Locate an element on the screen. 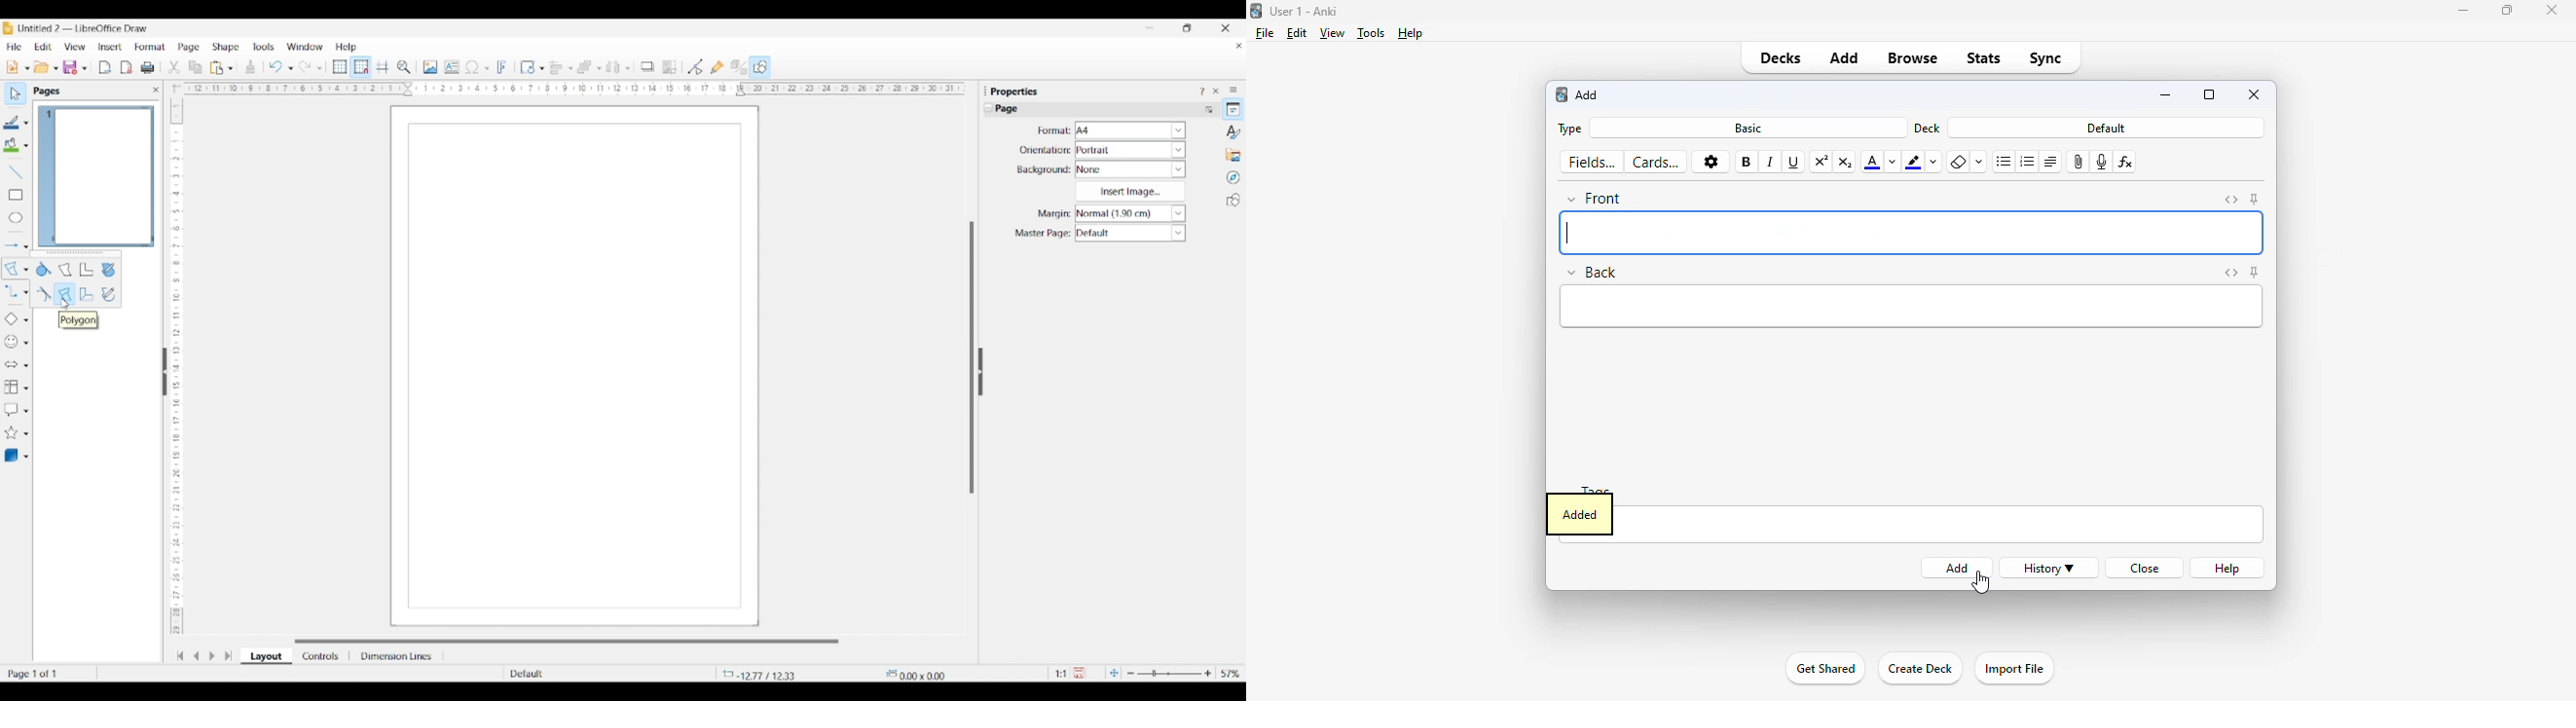 This screenshot has height=728, width=2576. Selected alignment is located at coordinates (556, 66).